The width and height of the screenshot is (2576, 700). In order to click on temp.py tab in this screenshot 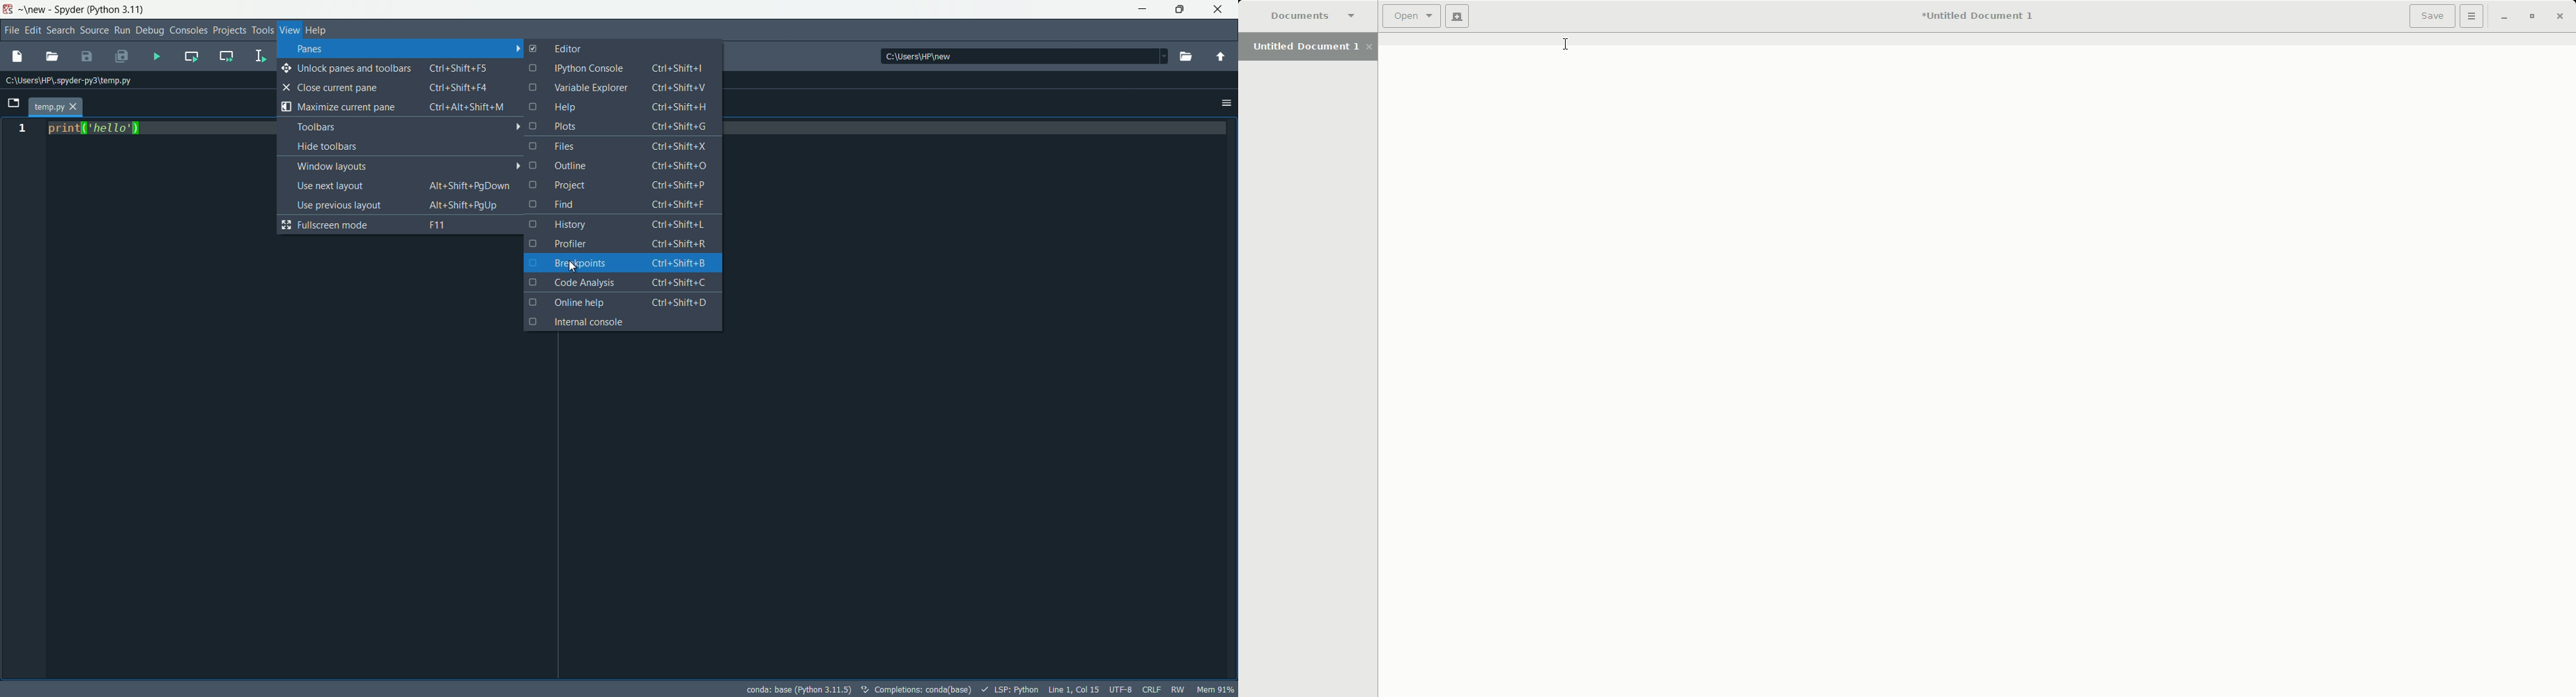, I will do `click(56, 108)`.